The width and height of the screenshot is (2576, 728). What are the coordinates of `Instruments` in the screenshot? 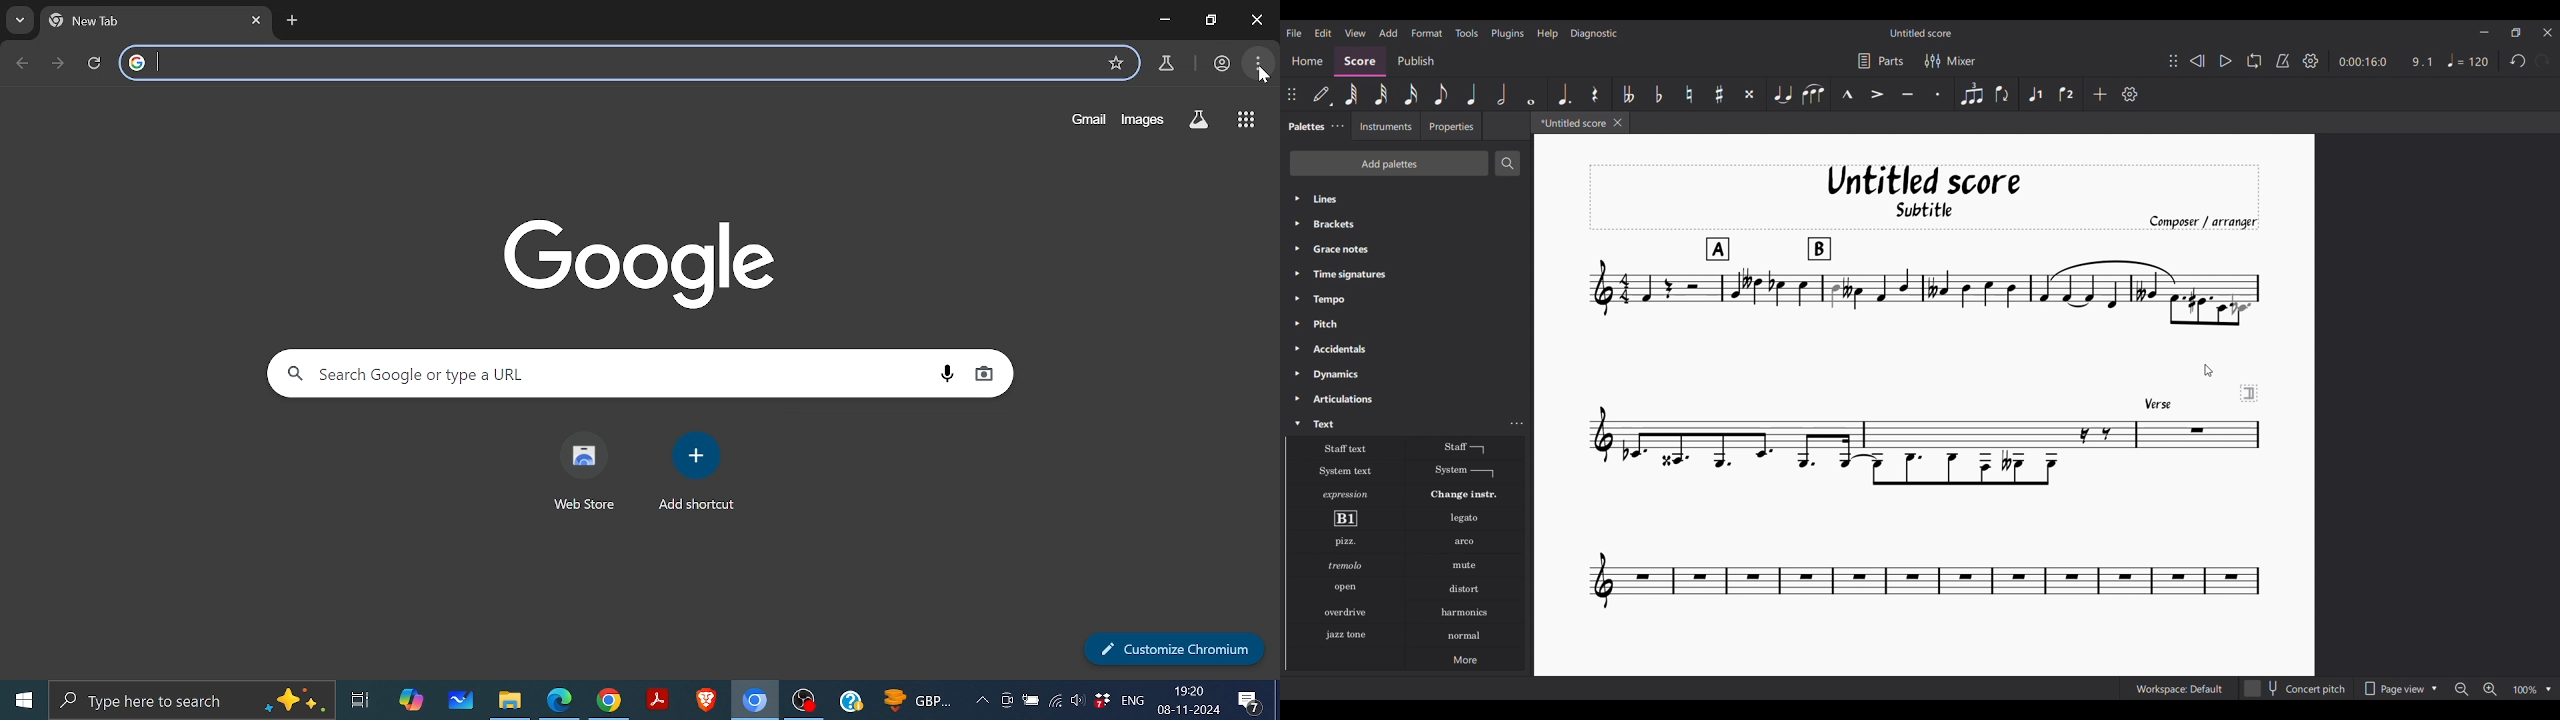 It's located at (1385, 126).